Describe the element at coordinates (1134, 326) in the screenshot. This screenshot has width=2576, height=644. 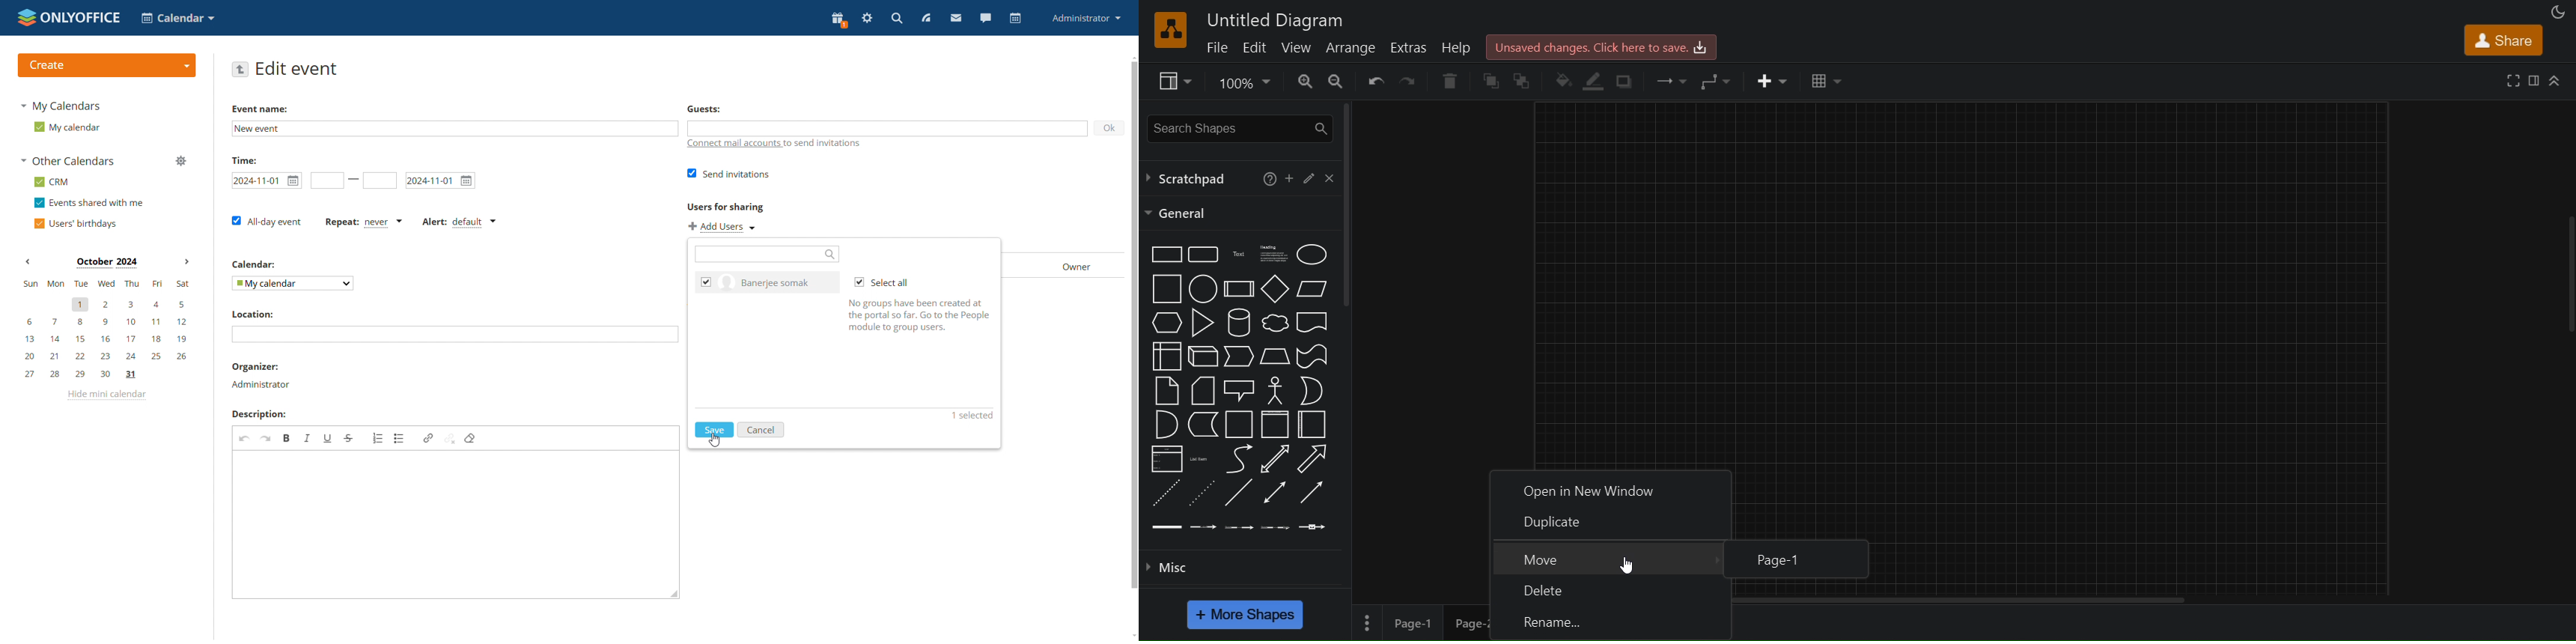
I see `scrollbar` at that location.